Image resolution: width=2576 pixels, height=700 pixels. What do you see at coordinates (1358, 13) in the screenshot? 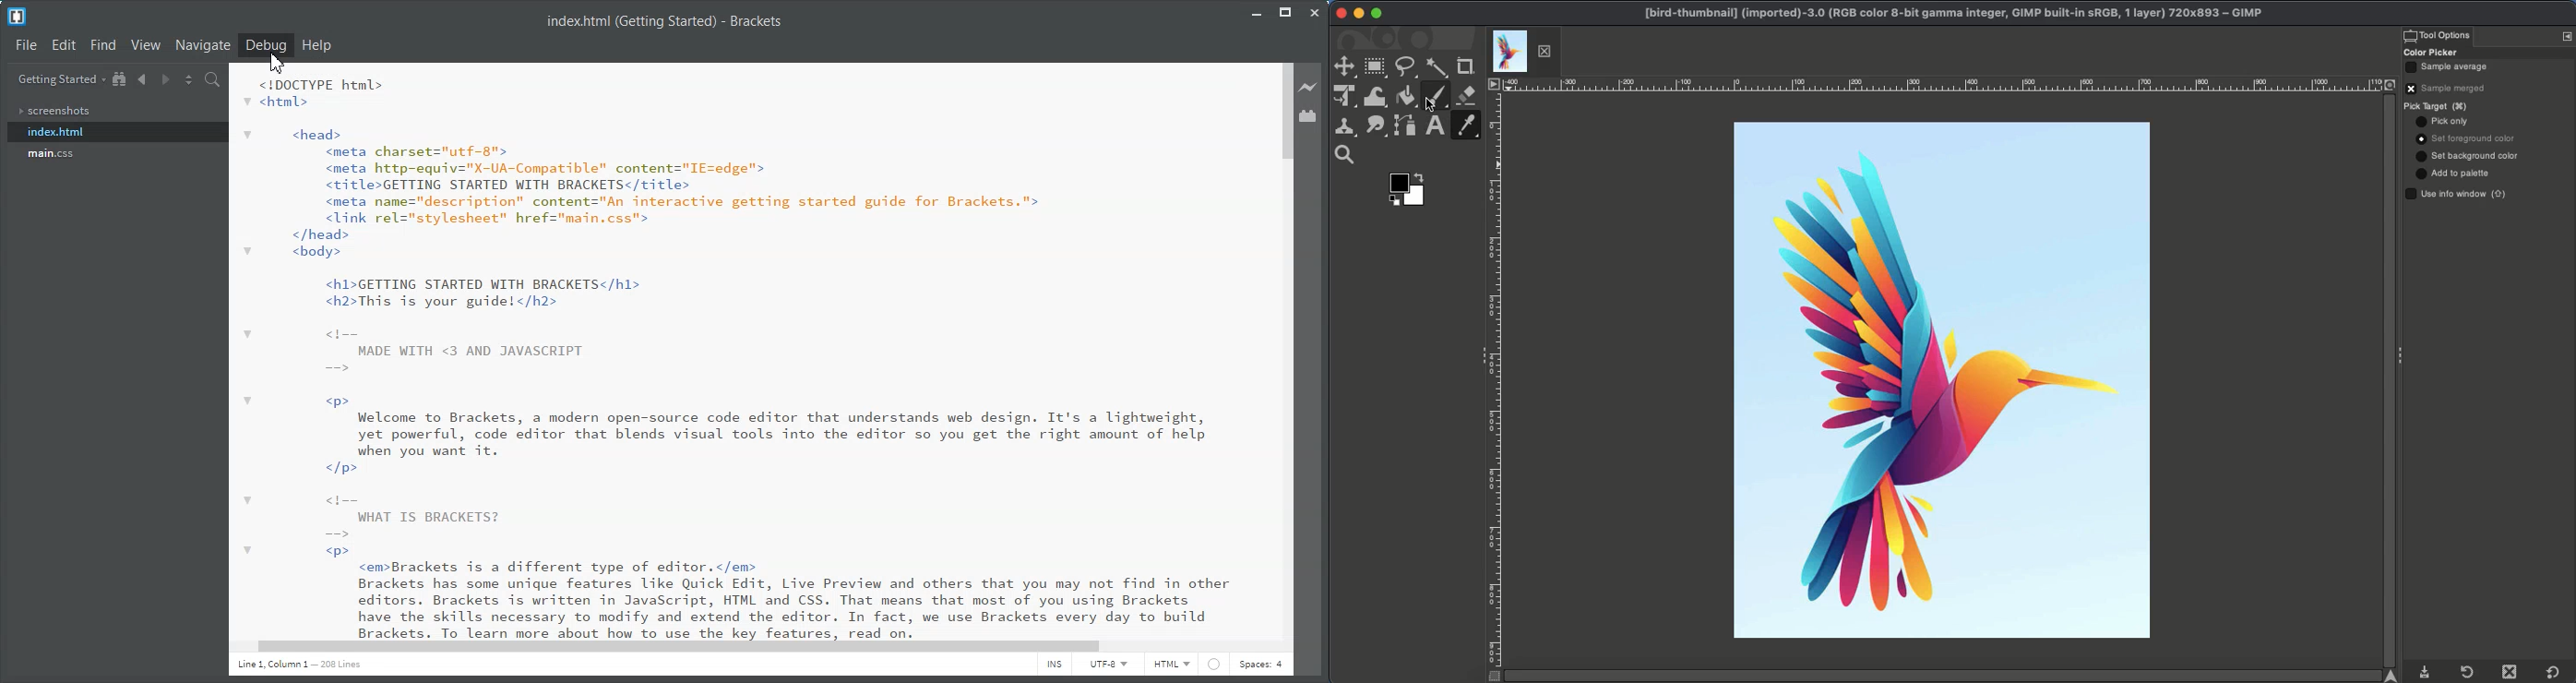
I see `Minimize` at bounding box center [1358, 13].